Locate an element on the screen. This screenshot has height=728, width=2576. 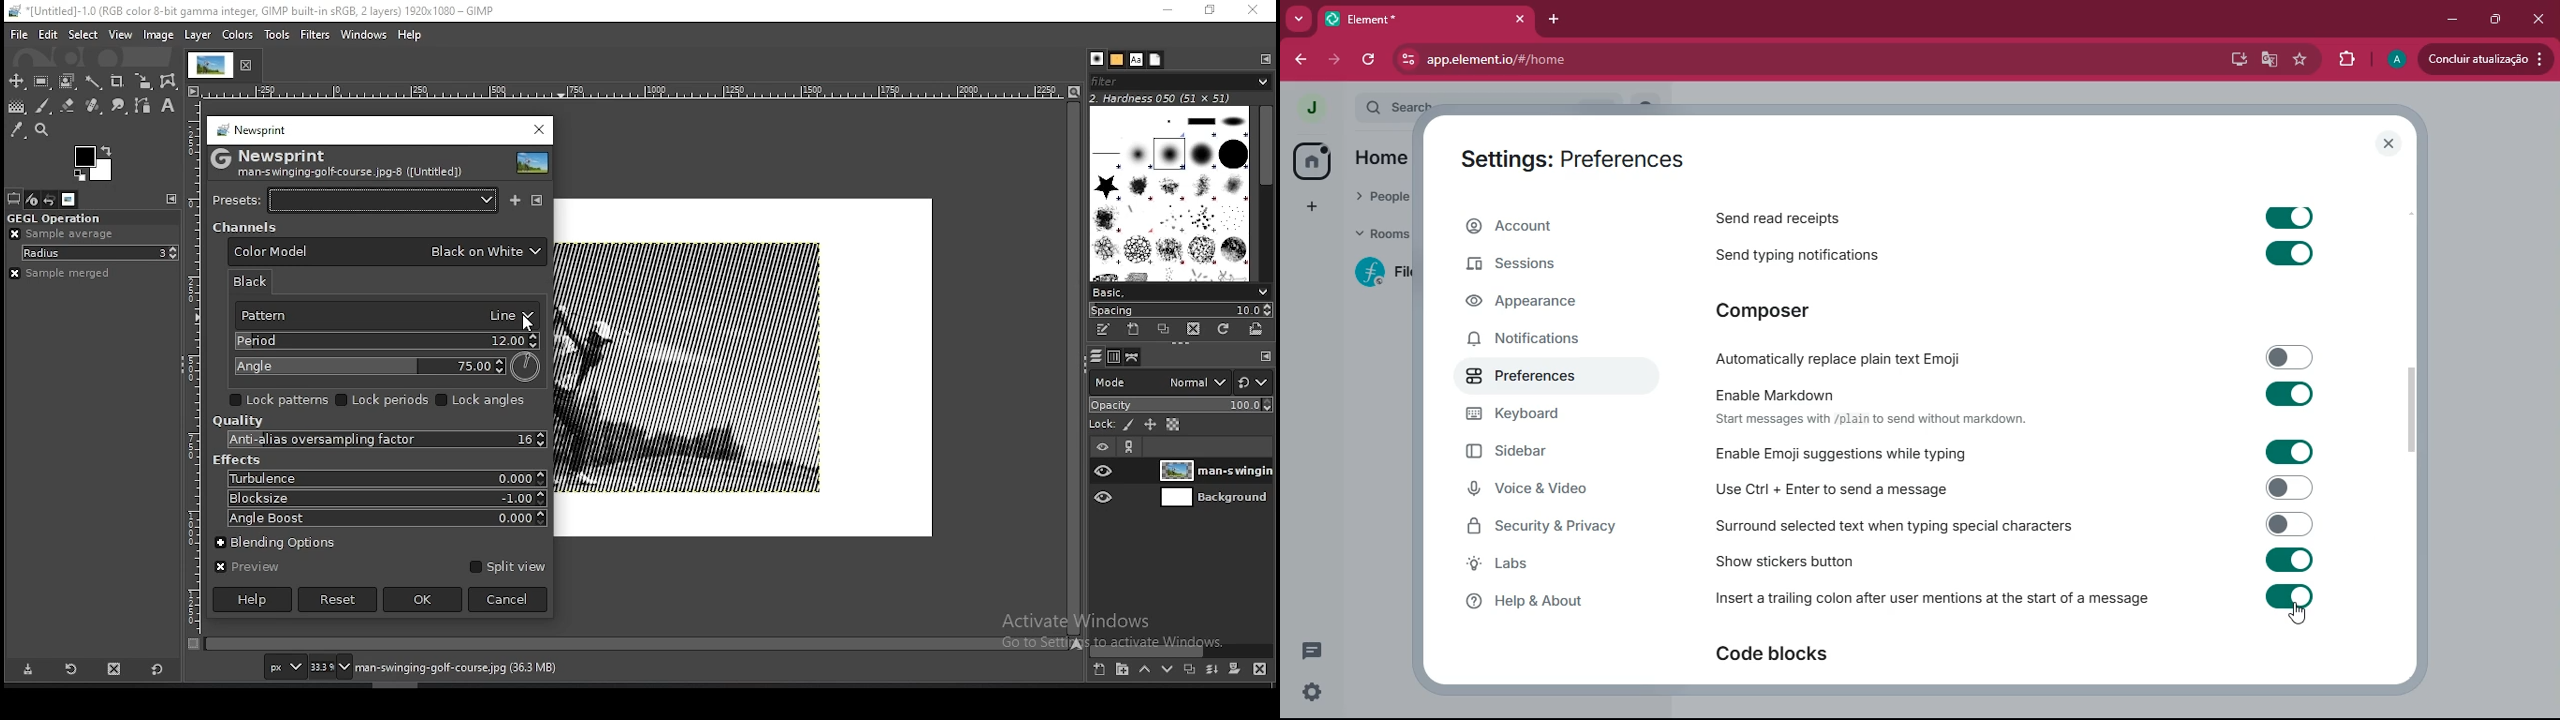
channels is located at coordinates (1112, 359).